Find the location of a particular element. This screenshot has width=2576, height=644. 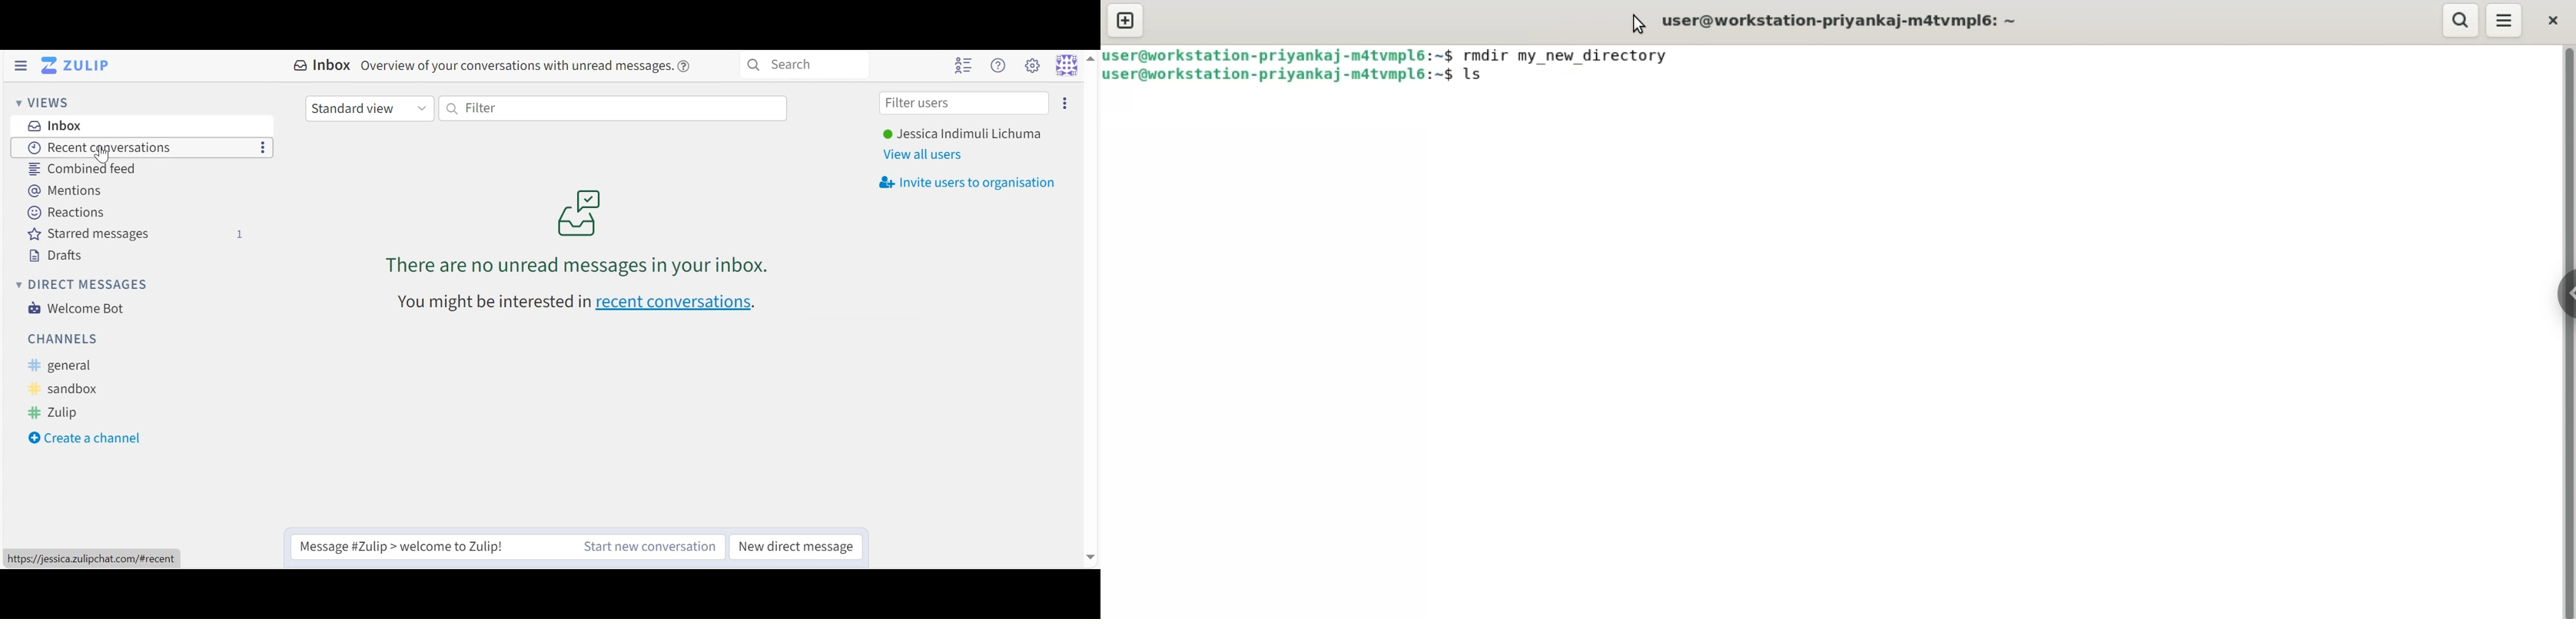

View All users is located at coordinates (927, 154).